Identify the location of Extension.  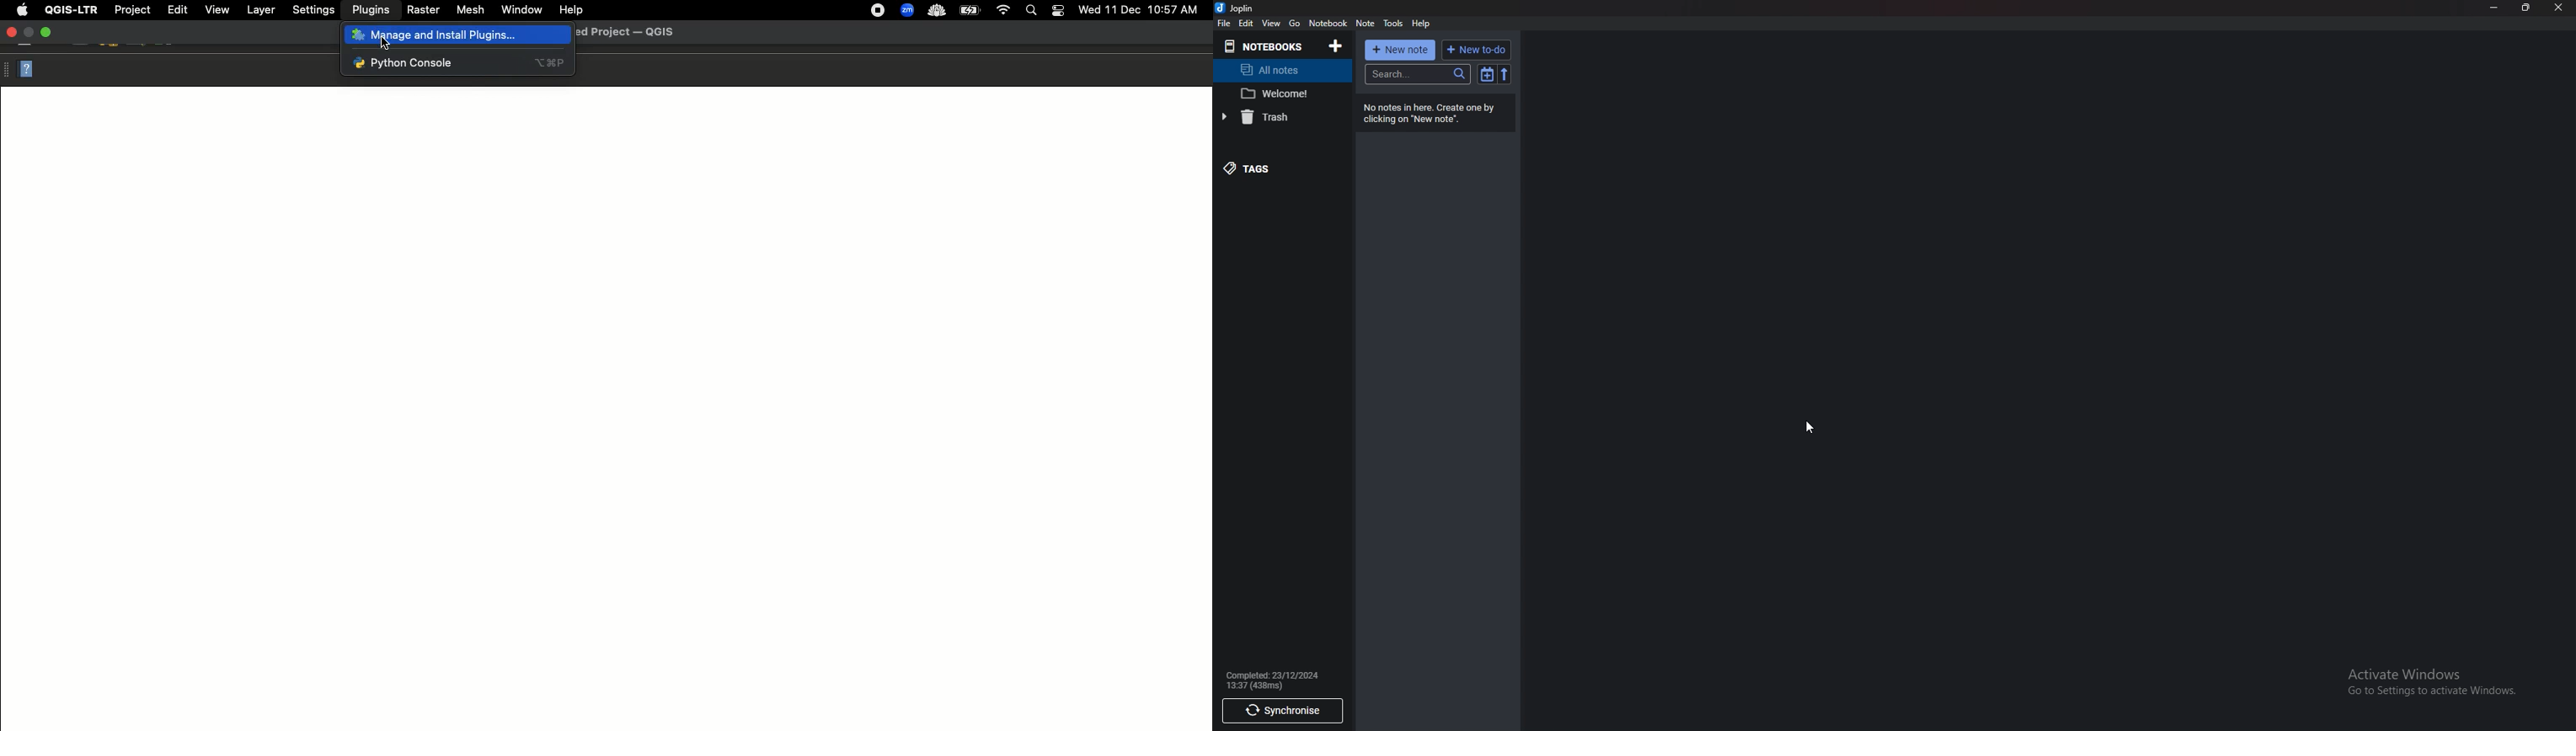
(909, 11).